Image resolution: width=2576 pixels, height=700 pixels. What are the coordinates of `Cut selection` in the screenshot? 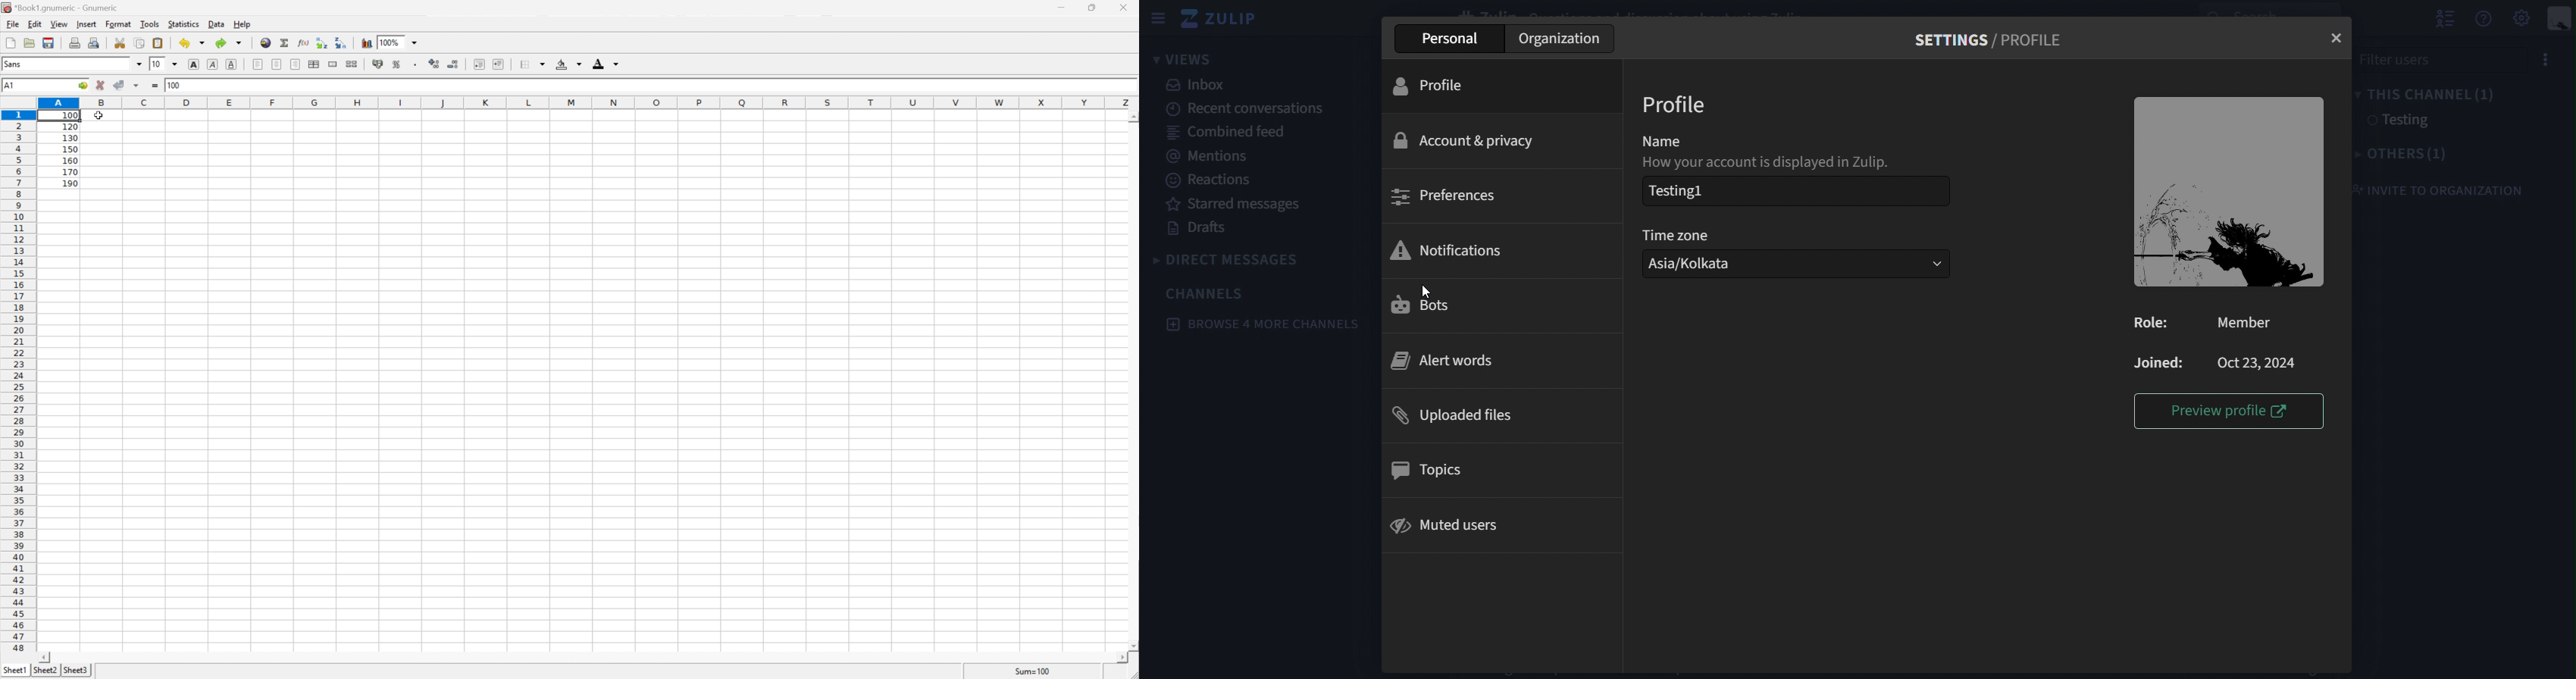 It's located at (120, 43).